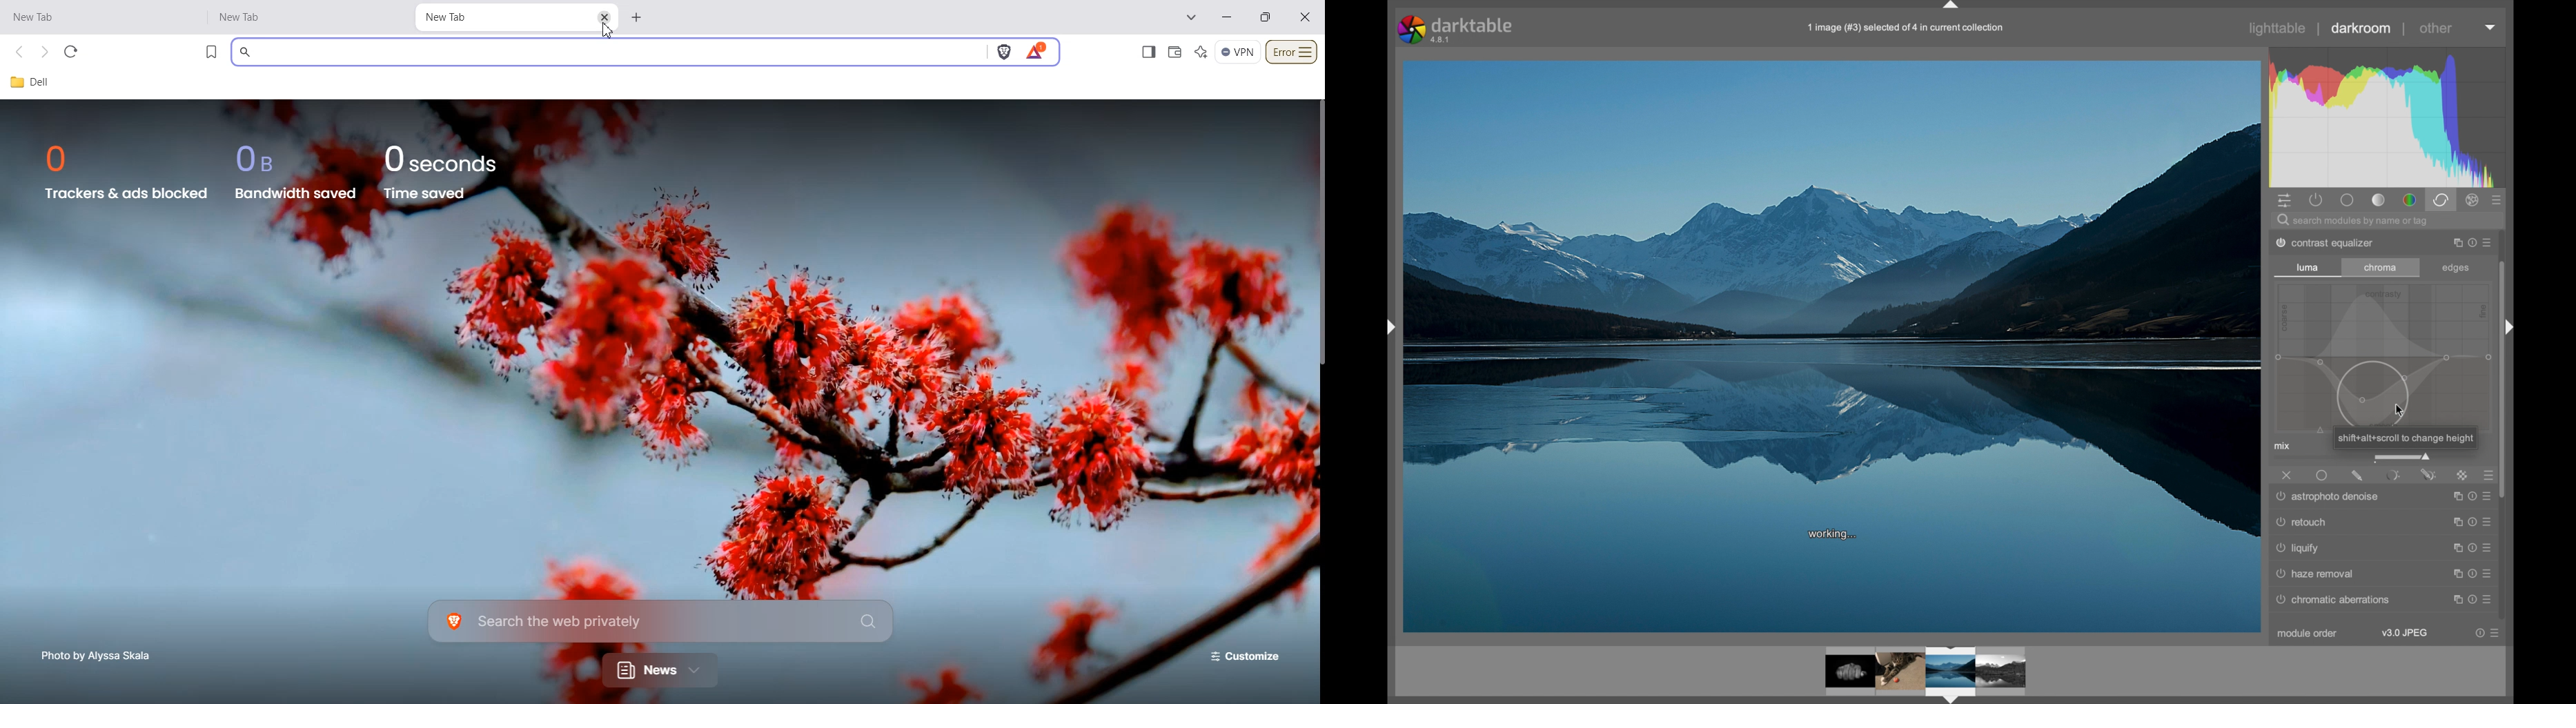 Image resolution: width=2576 pixels, height=728 pixels. Describe the element at coordinates (70, 52) in the screenshot. I see `Refresh` at that location.